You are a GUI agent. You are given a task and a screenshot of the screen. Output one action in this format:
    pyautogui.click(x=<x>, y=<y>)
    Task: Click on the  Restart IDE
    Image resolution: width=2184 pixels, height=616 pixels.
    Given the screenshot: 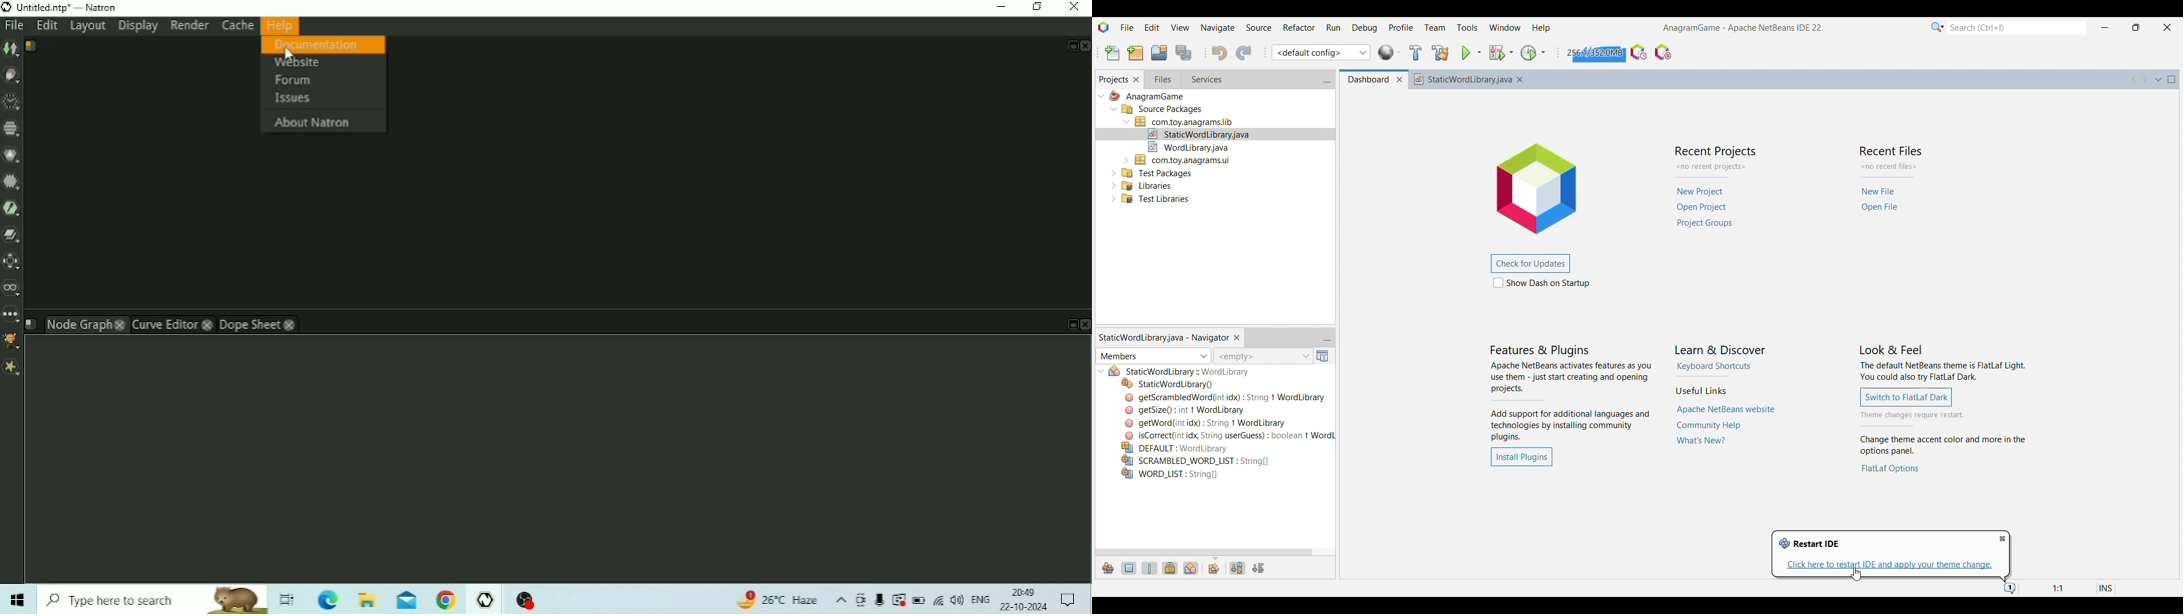 What is the action you would take?
    pyautogui.click(x=1809, y=544)
    